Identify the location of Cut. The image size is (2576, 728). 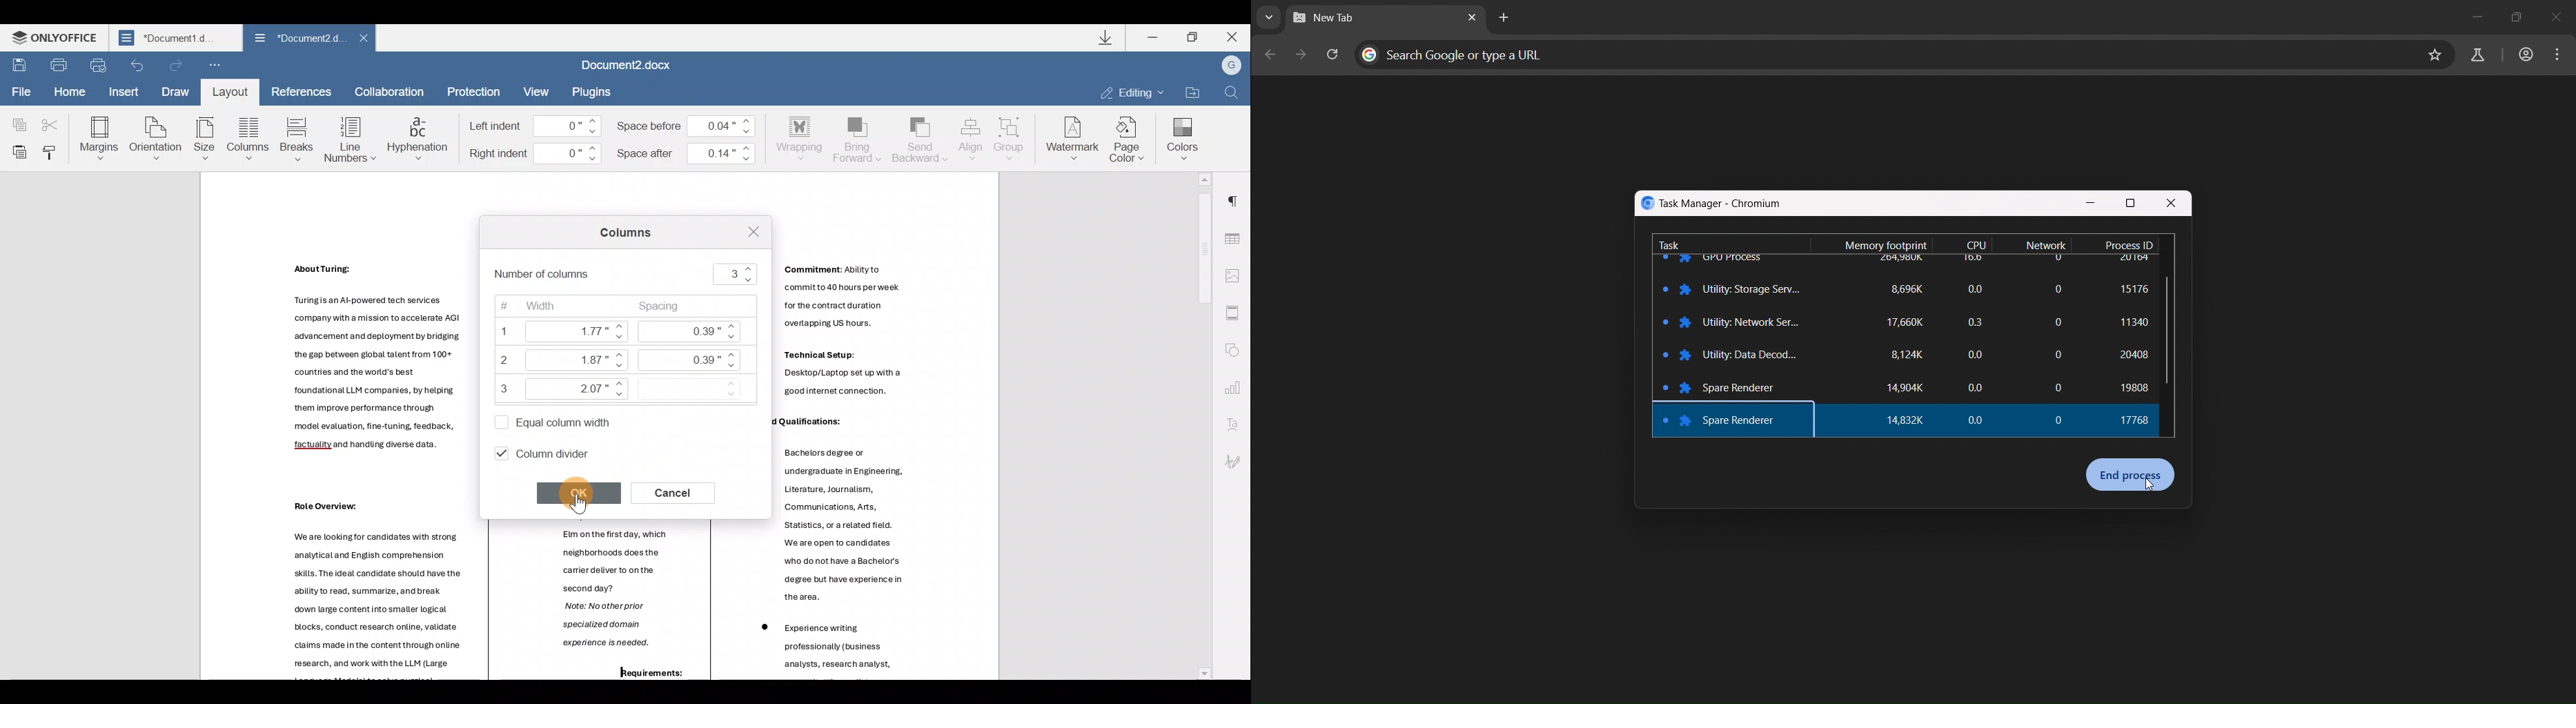
(54, 119).